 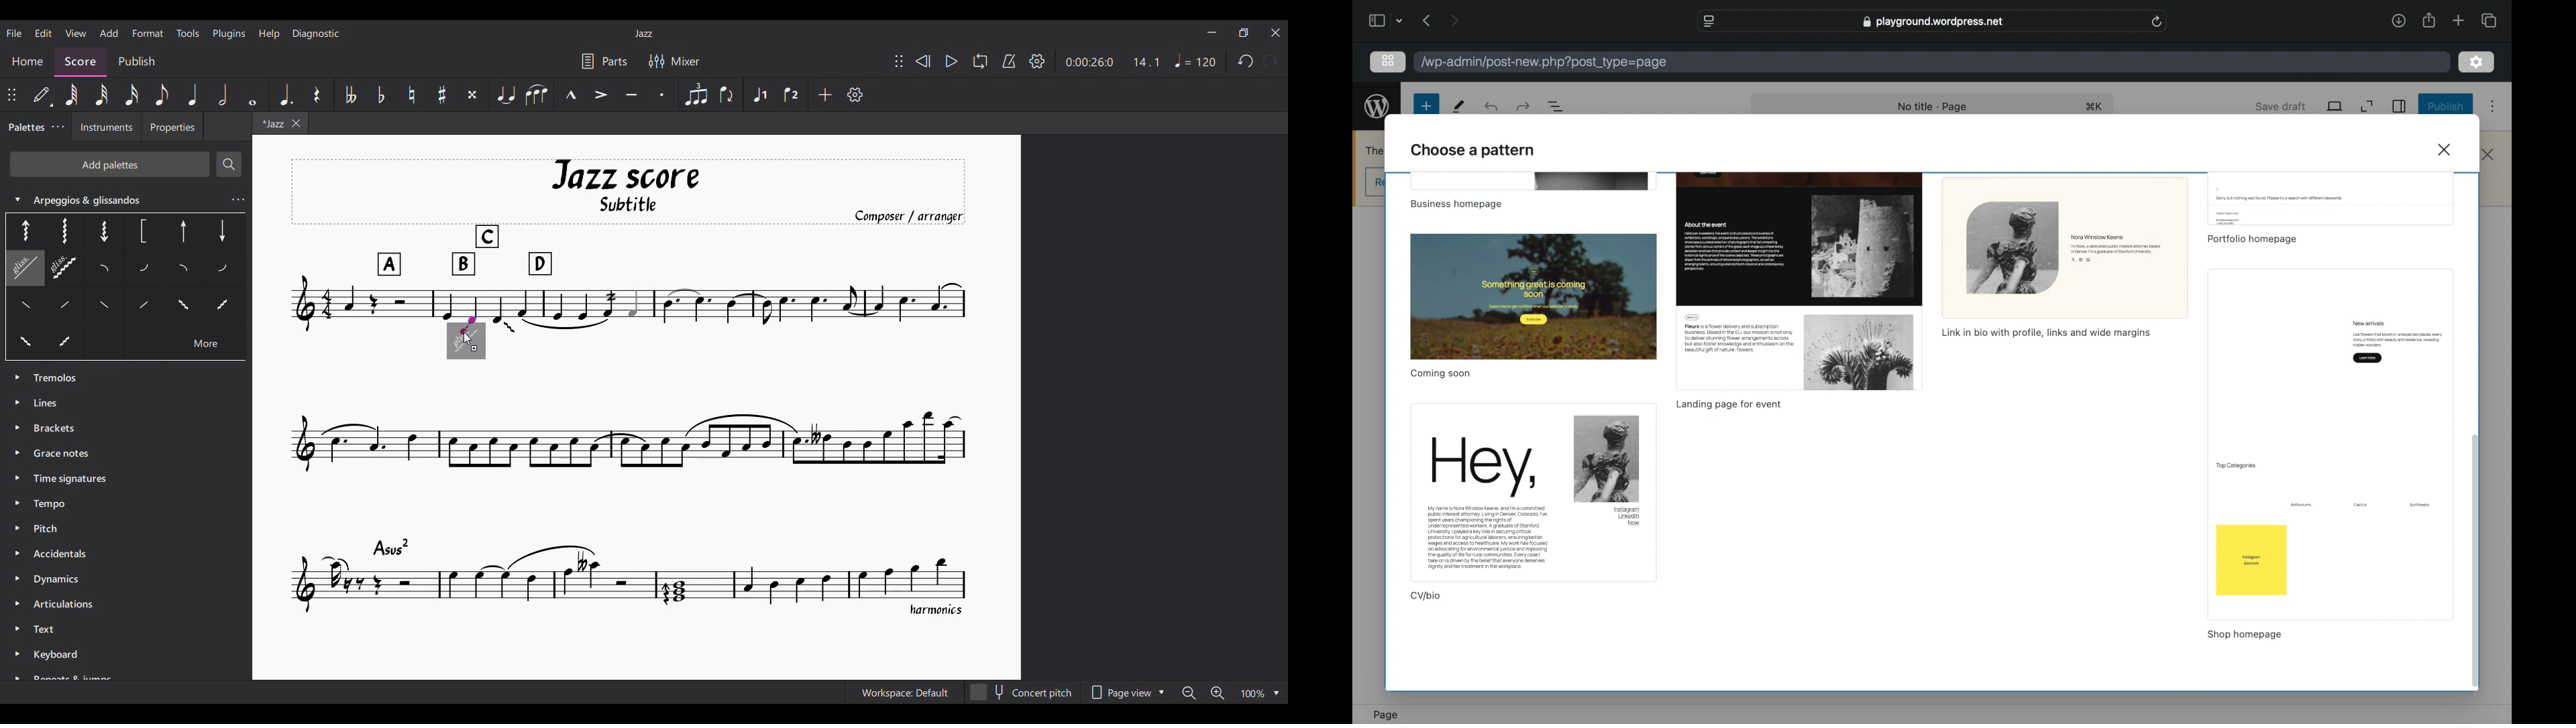 What do you see at coordinates (2459, 20) in the screenshot?
I see `new tab` at bounding box center [2459, 20].